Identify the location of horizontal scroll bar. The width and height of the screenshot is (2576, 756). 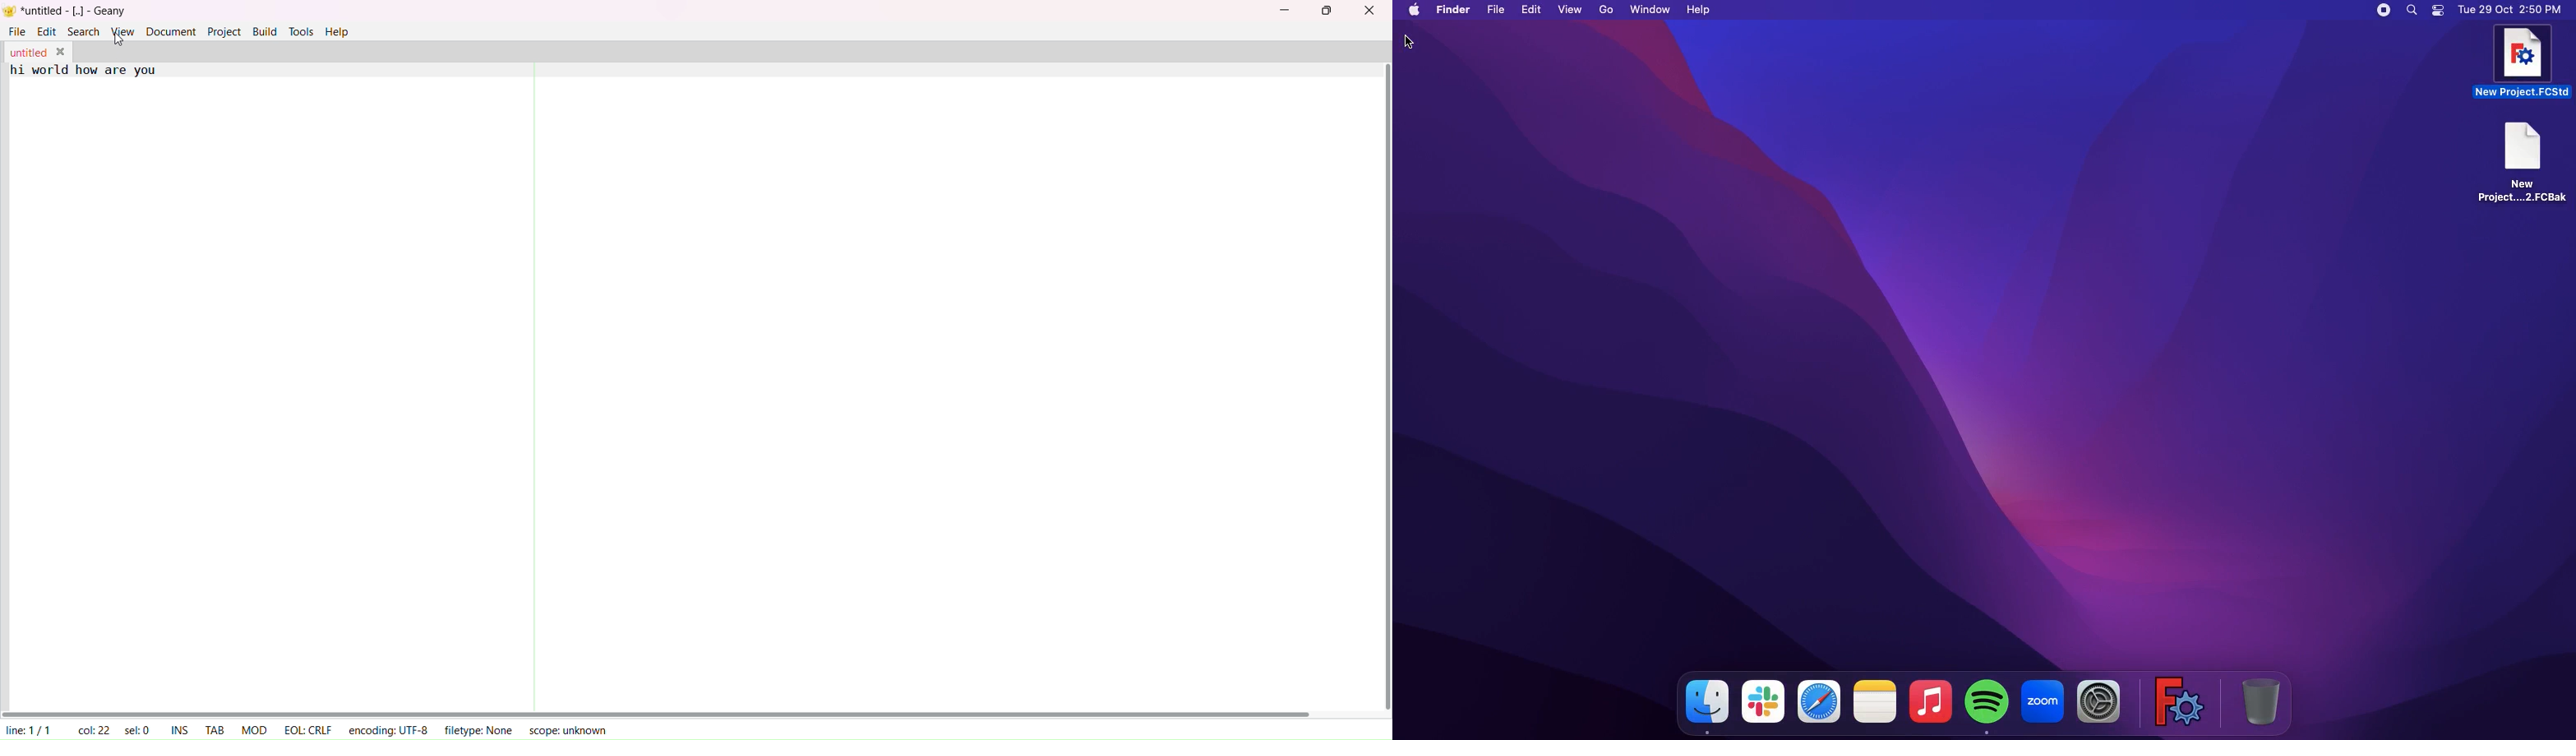
(657, 712).